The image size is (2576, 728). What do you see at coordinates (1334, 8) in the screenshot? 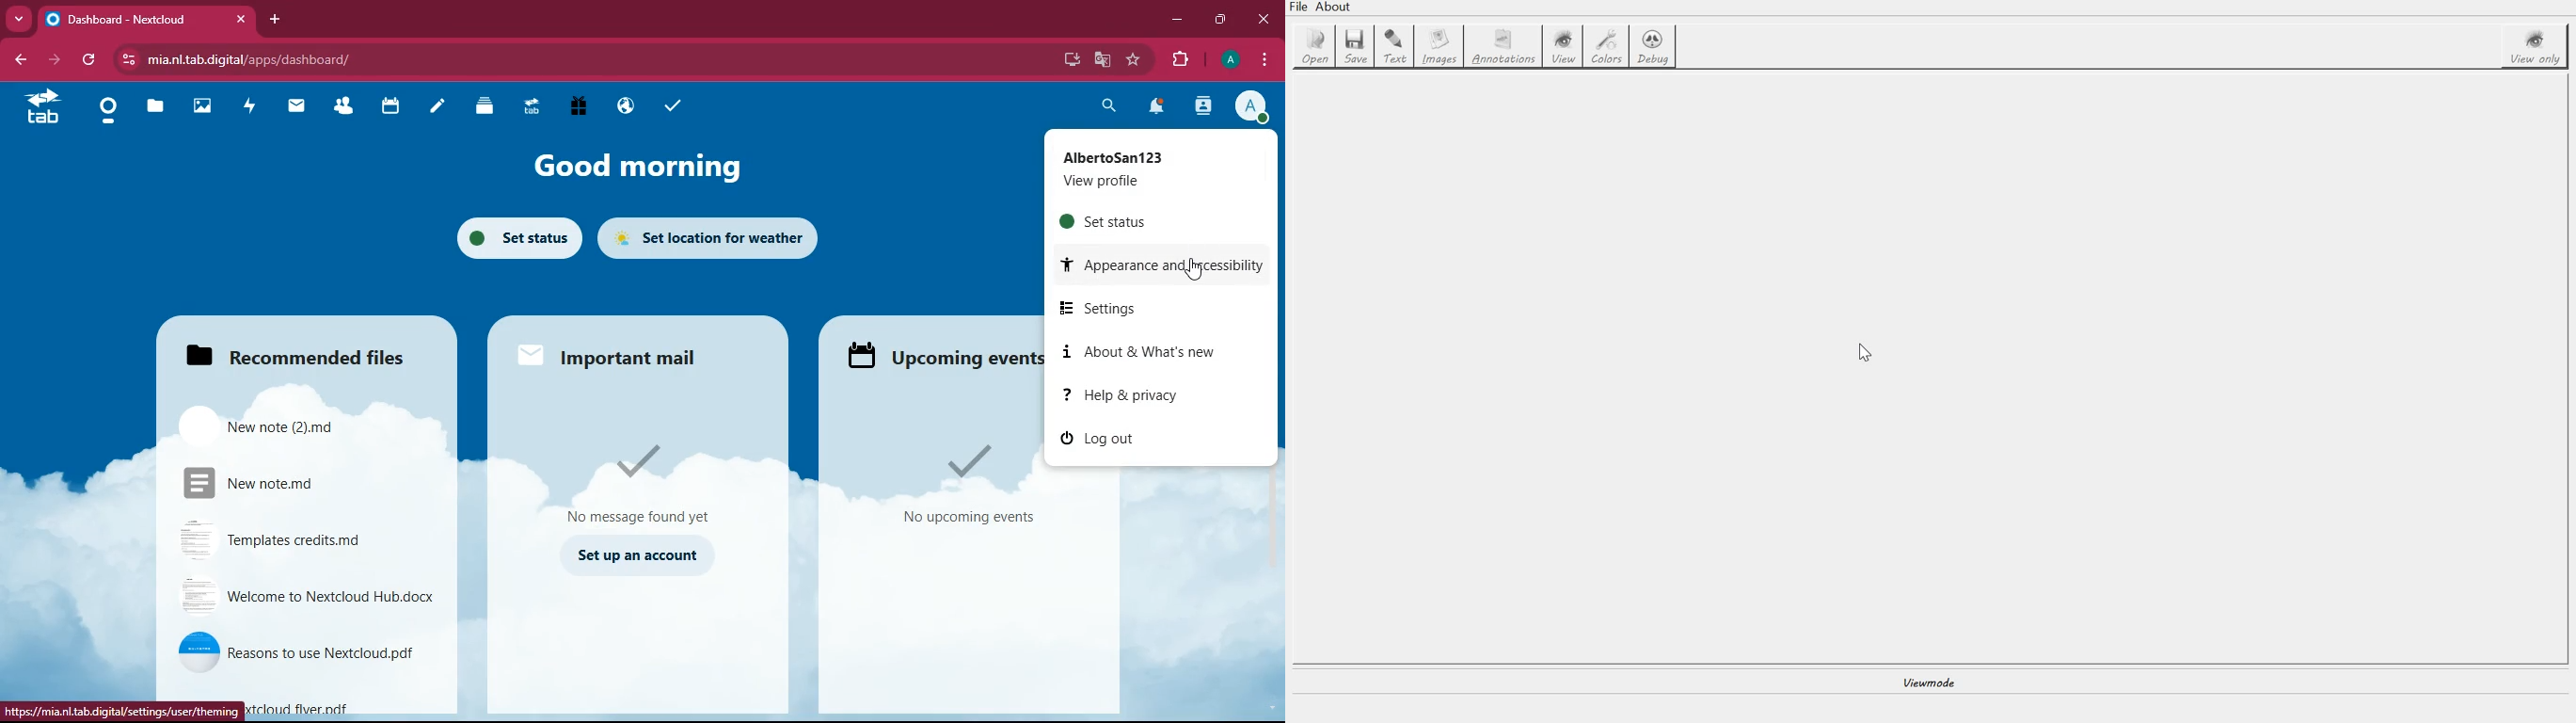
I see `about` at bounding box center [1334, 8].